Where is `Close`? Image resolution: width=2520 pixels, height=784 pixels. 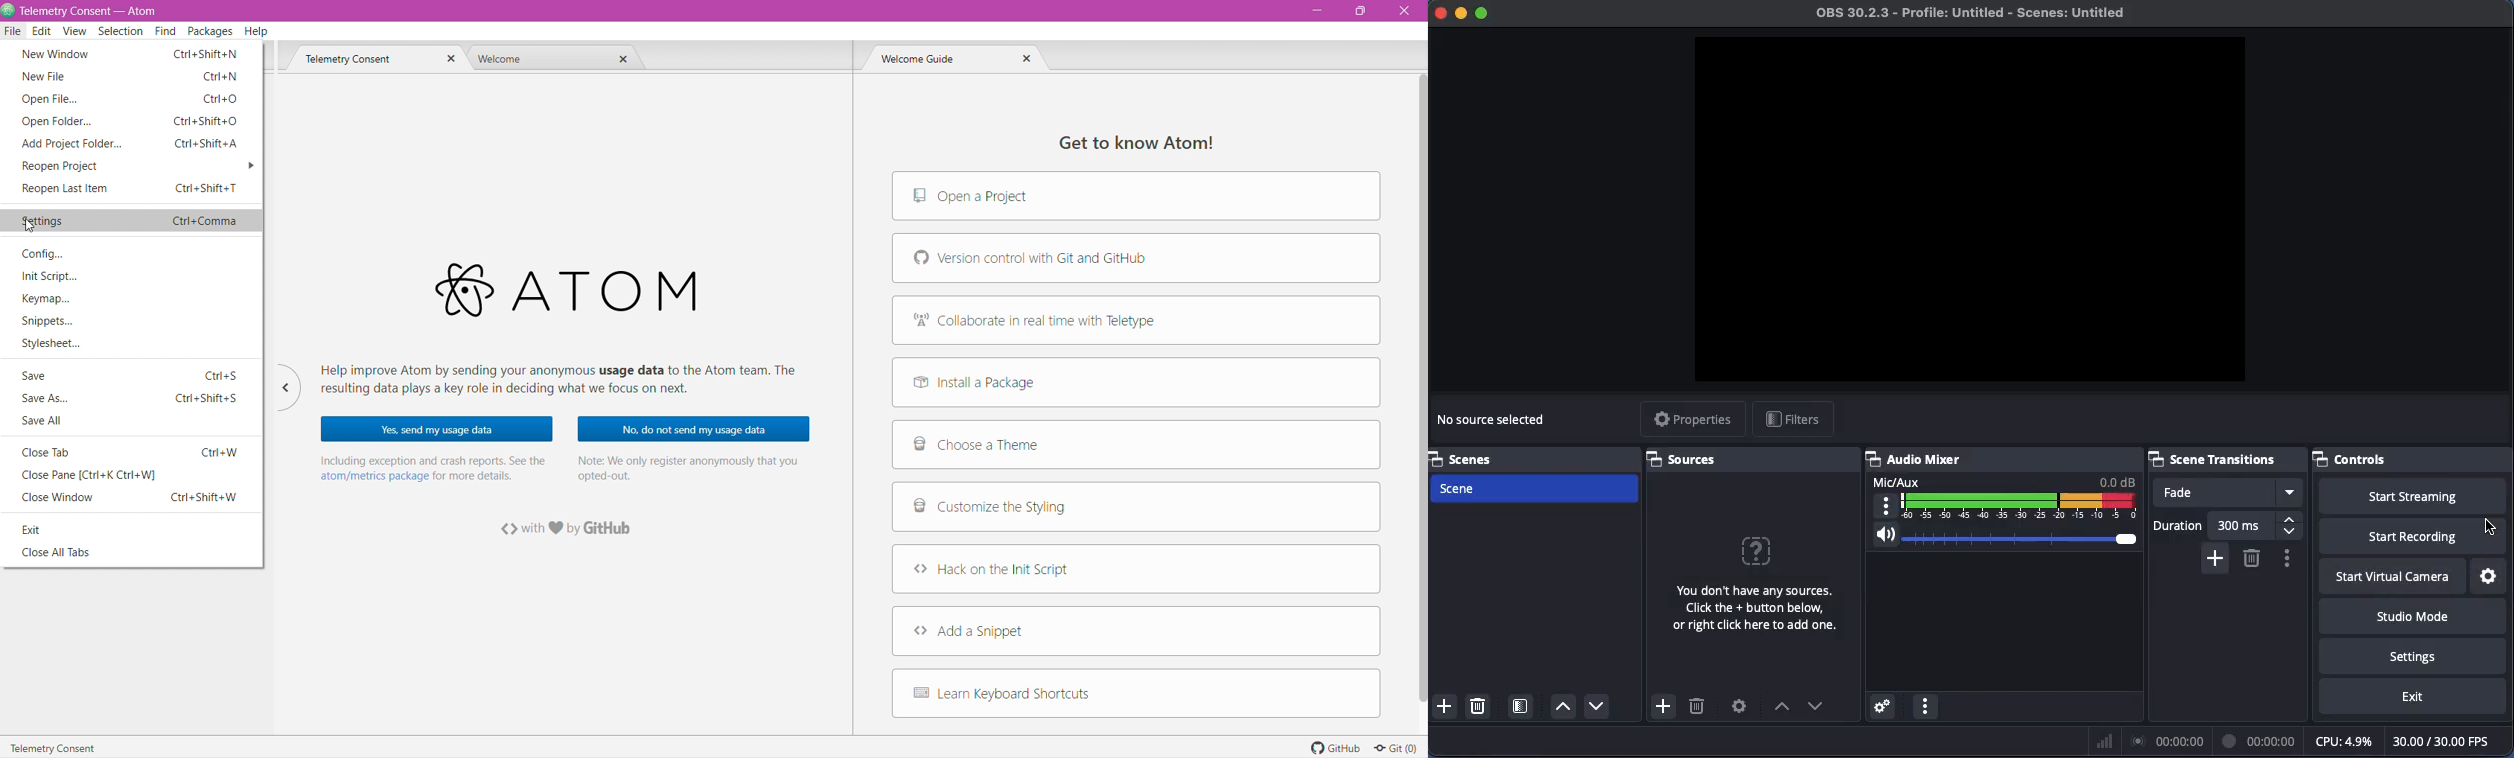 Close is located at coordinates (624, 59).